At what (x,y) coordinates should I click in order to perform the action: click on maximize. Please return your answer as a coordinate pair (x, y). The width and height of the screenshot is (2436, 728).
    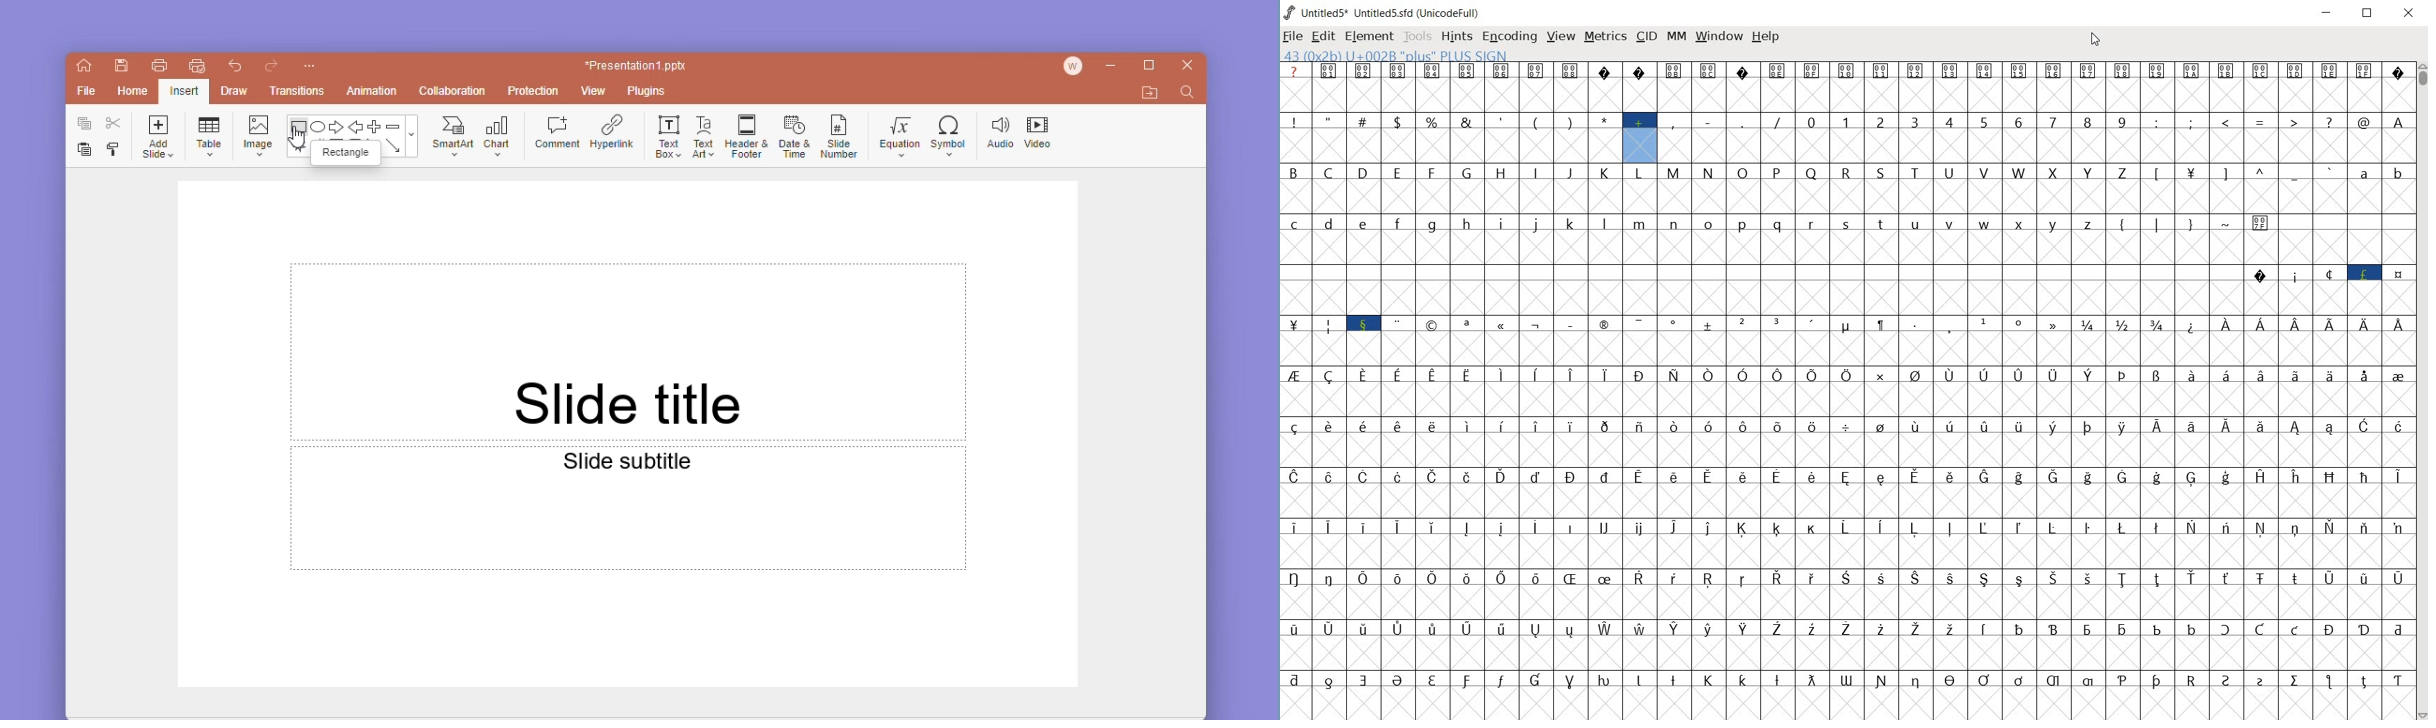
    Looking at the image, I should click on (1146, 66).